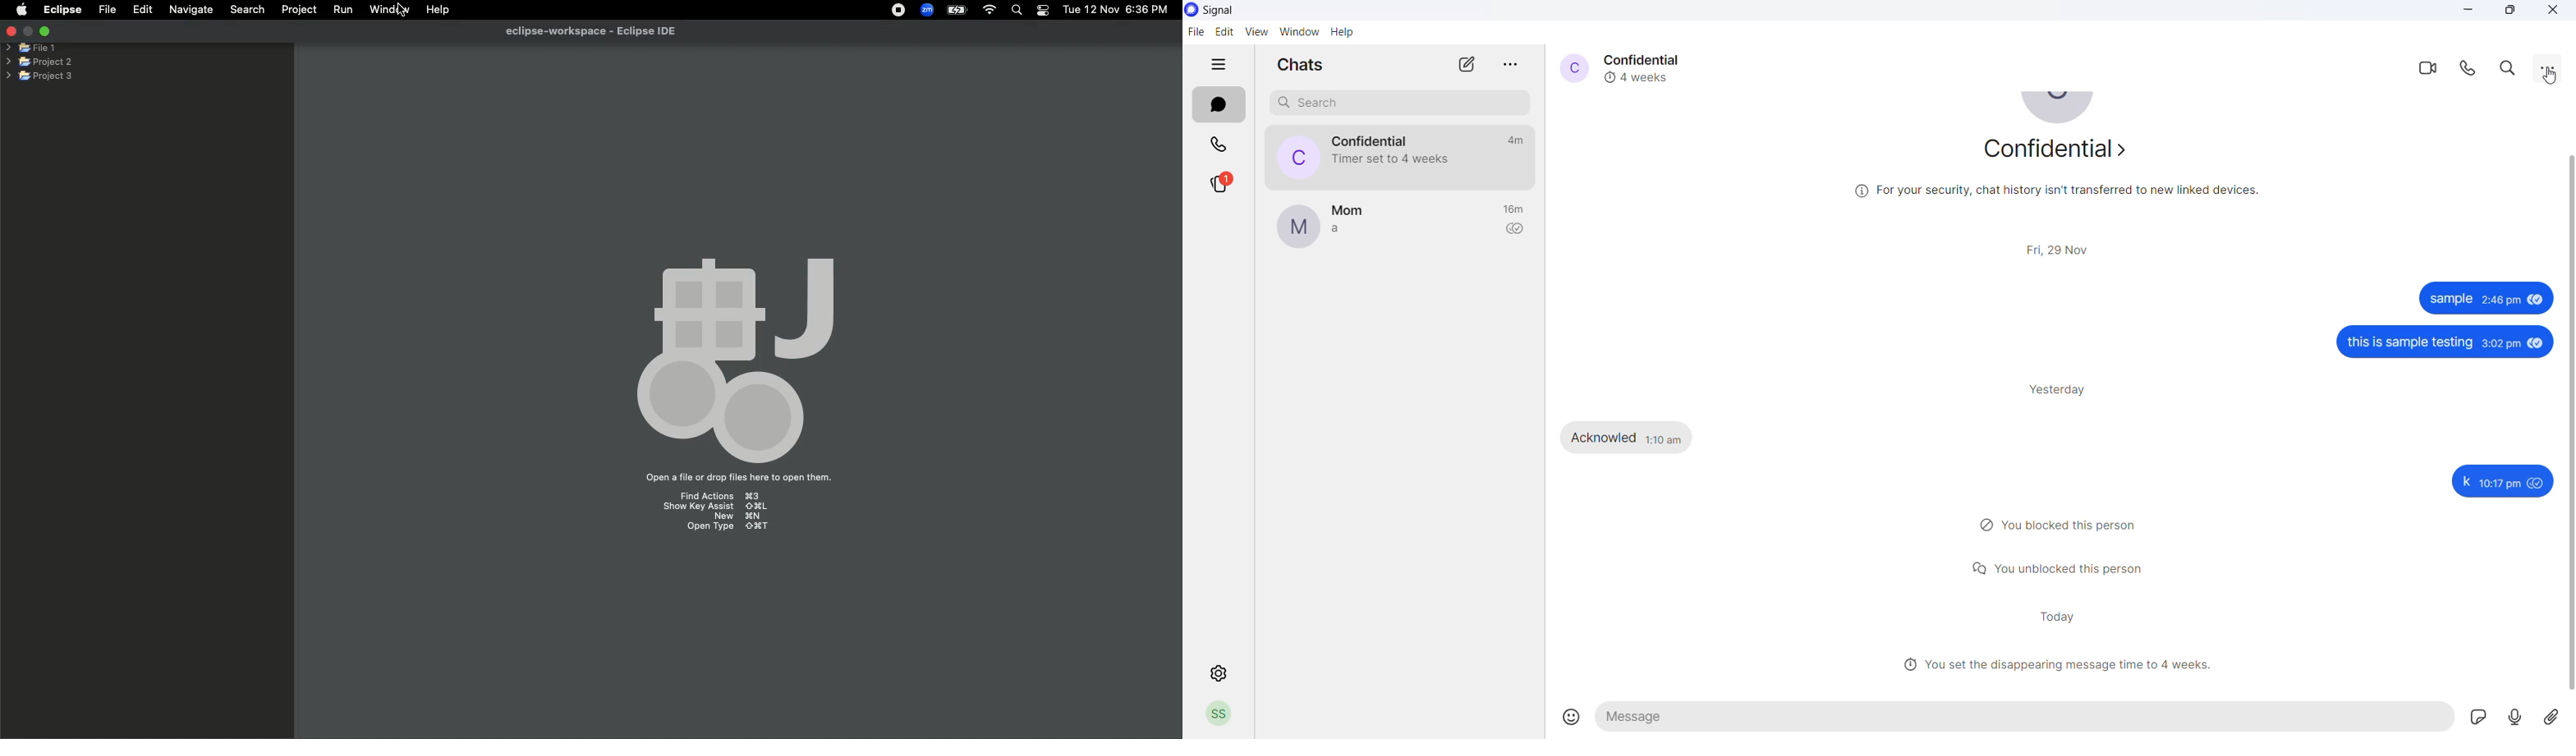 The height and width of the screenshot is (756, 2576). I want to click on more options, so click(1512, 63).